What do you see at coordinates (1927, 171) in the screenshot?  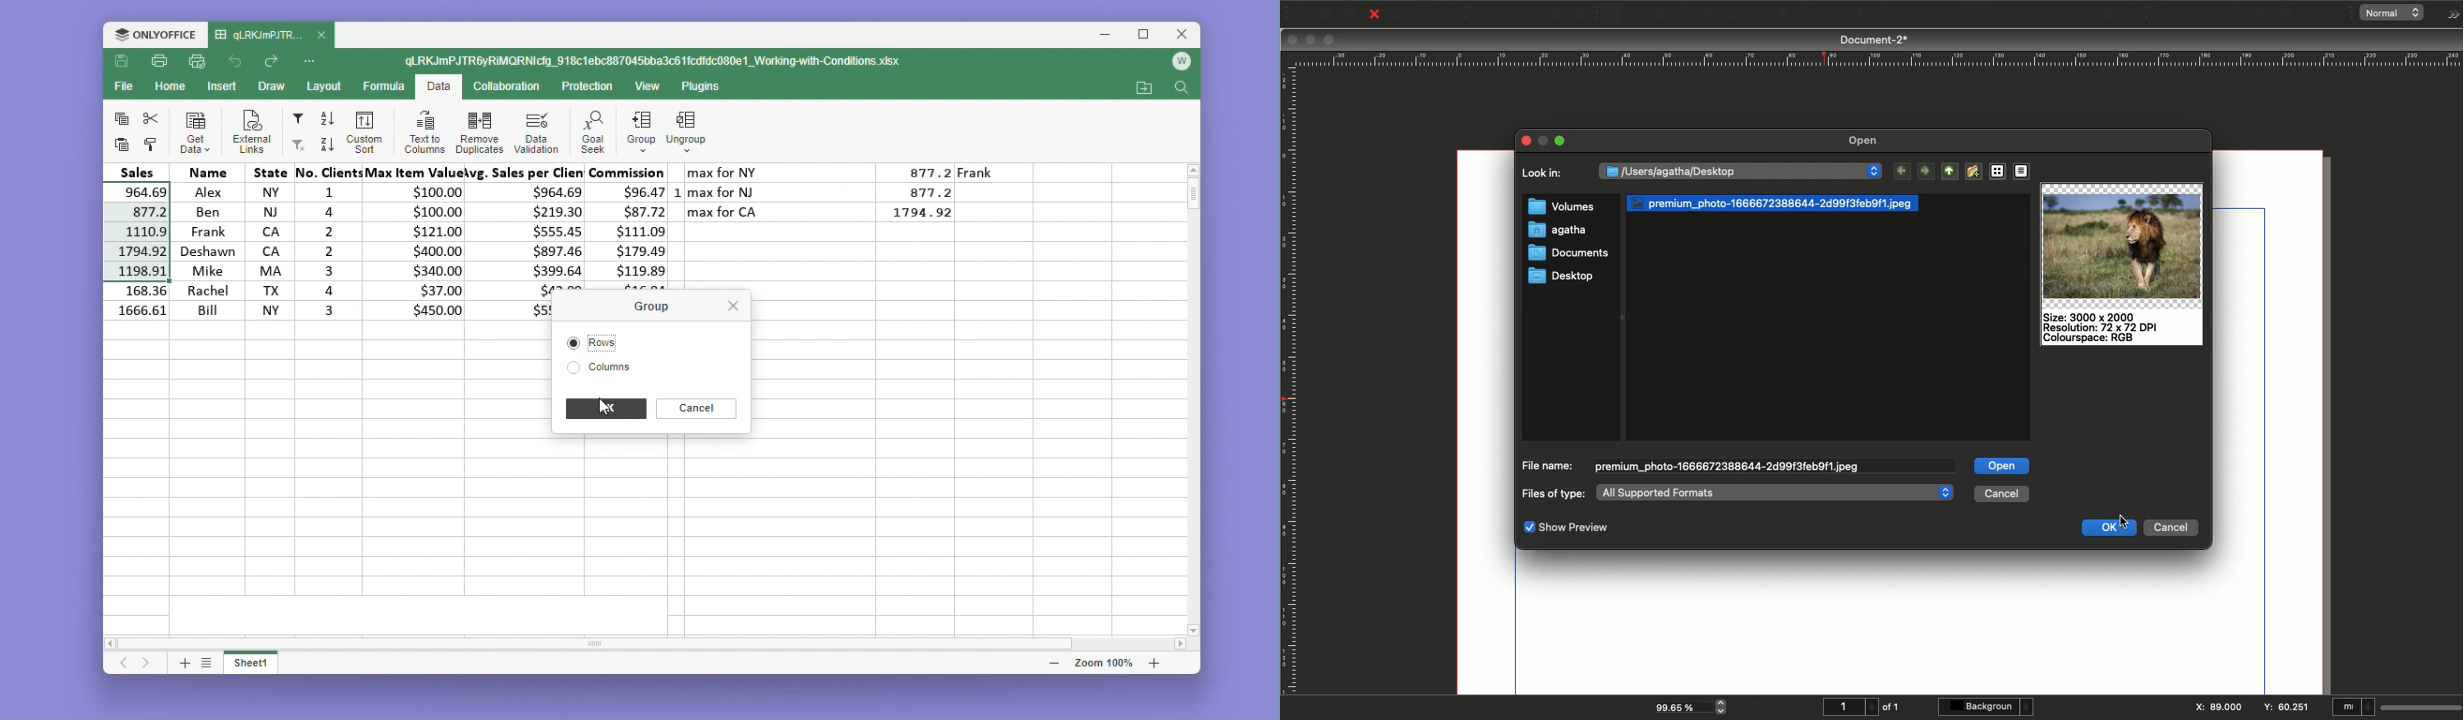 I see `Next` at bounding box center [1927, 171].